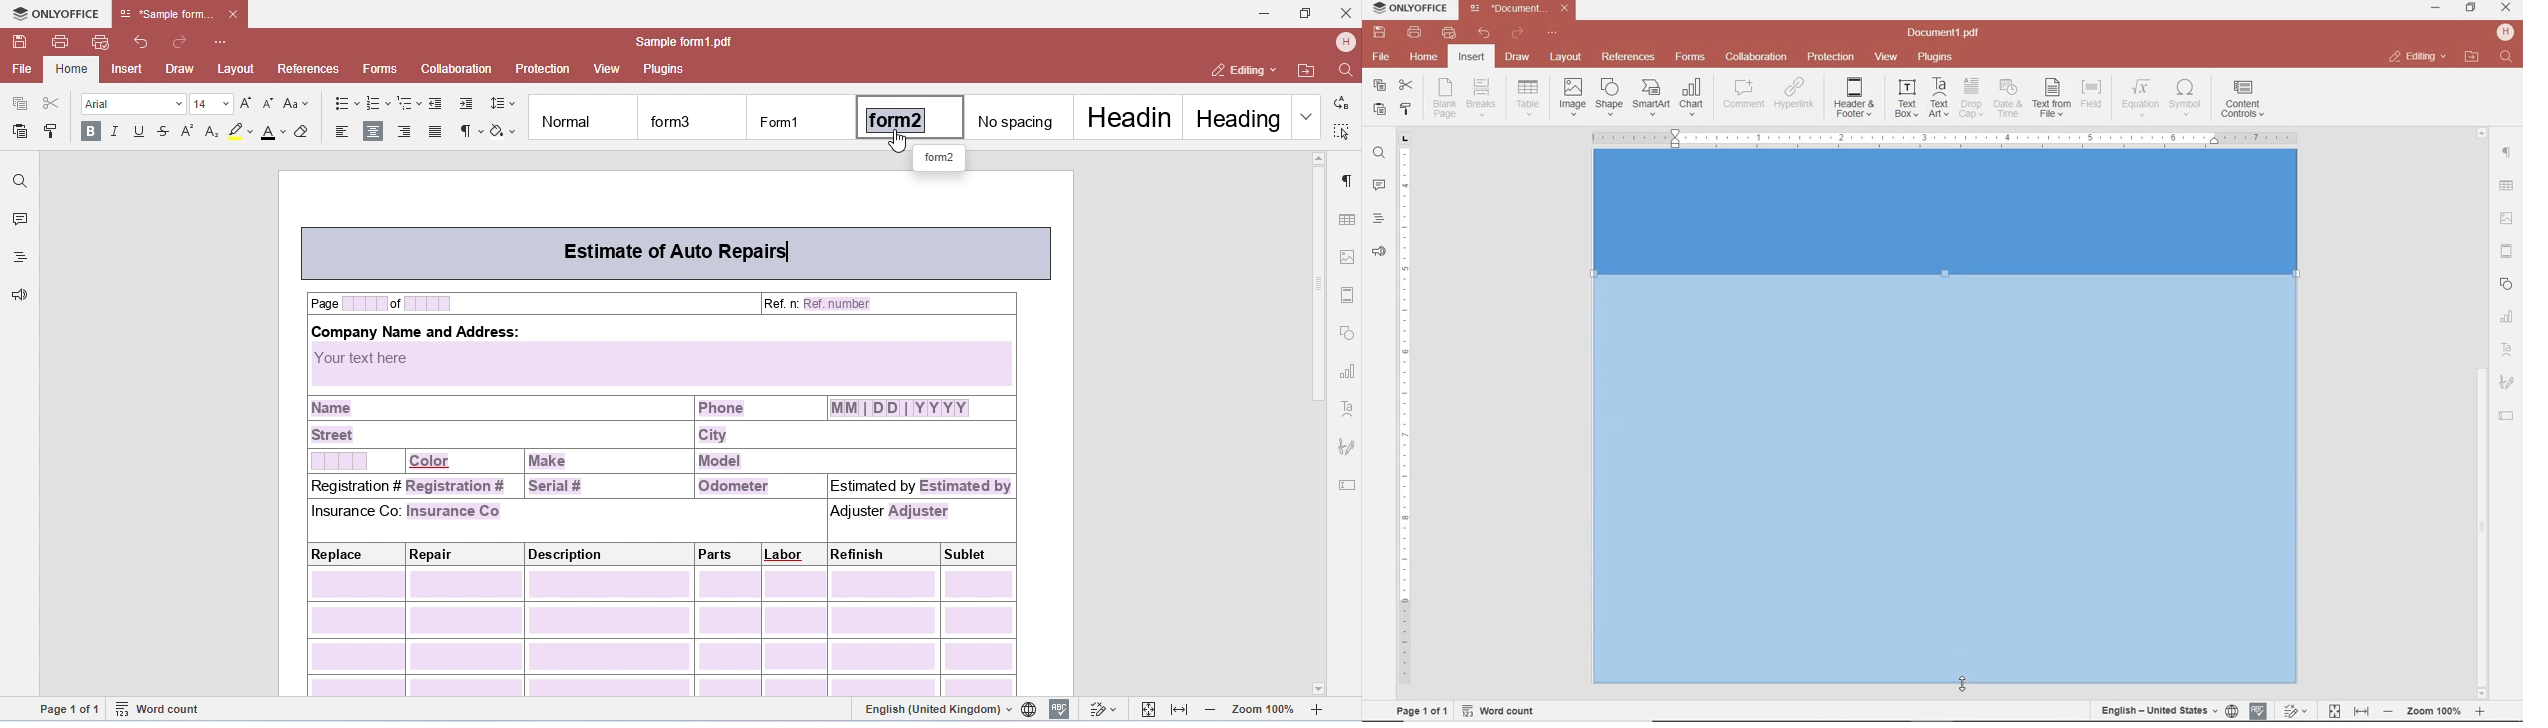  What do you see at coordinates (1422, 56) in the screenshot?
I see `home` at bounding box center [1422, 56].